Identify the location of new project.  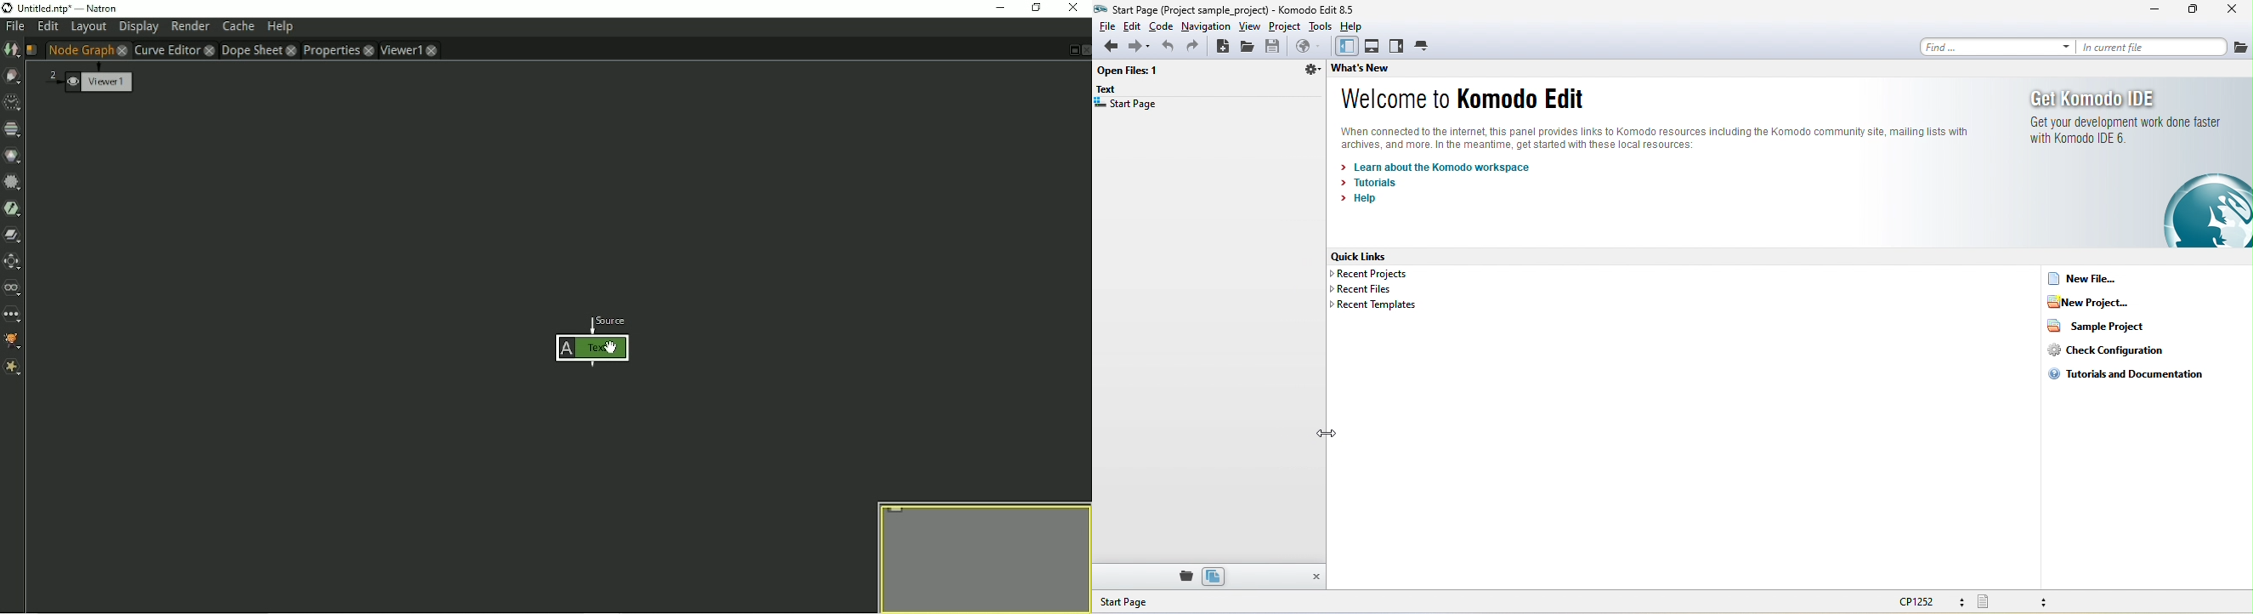
(2105, 302).